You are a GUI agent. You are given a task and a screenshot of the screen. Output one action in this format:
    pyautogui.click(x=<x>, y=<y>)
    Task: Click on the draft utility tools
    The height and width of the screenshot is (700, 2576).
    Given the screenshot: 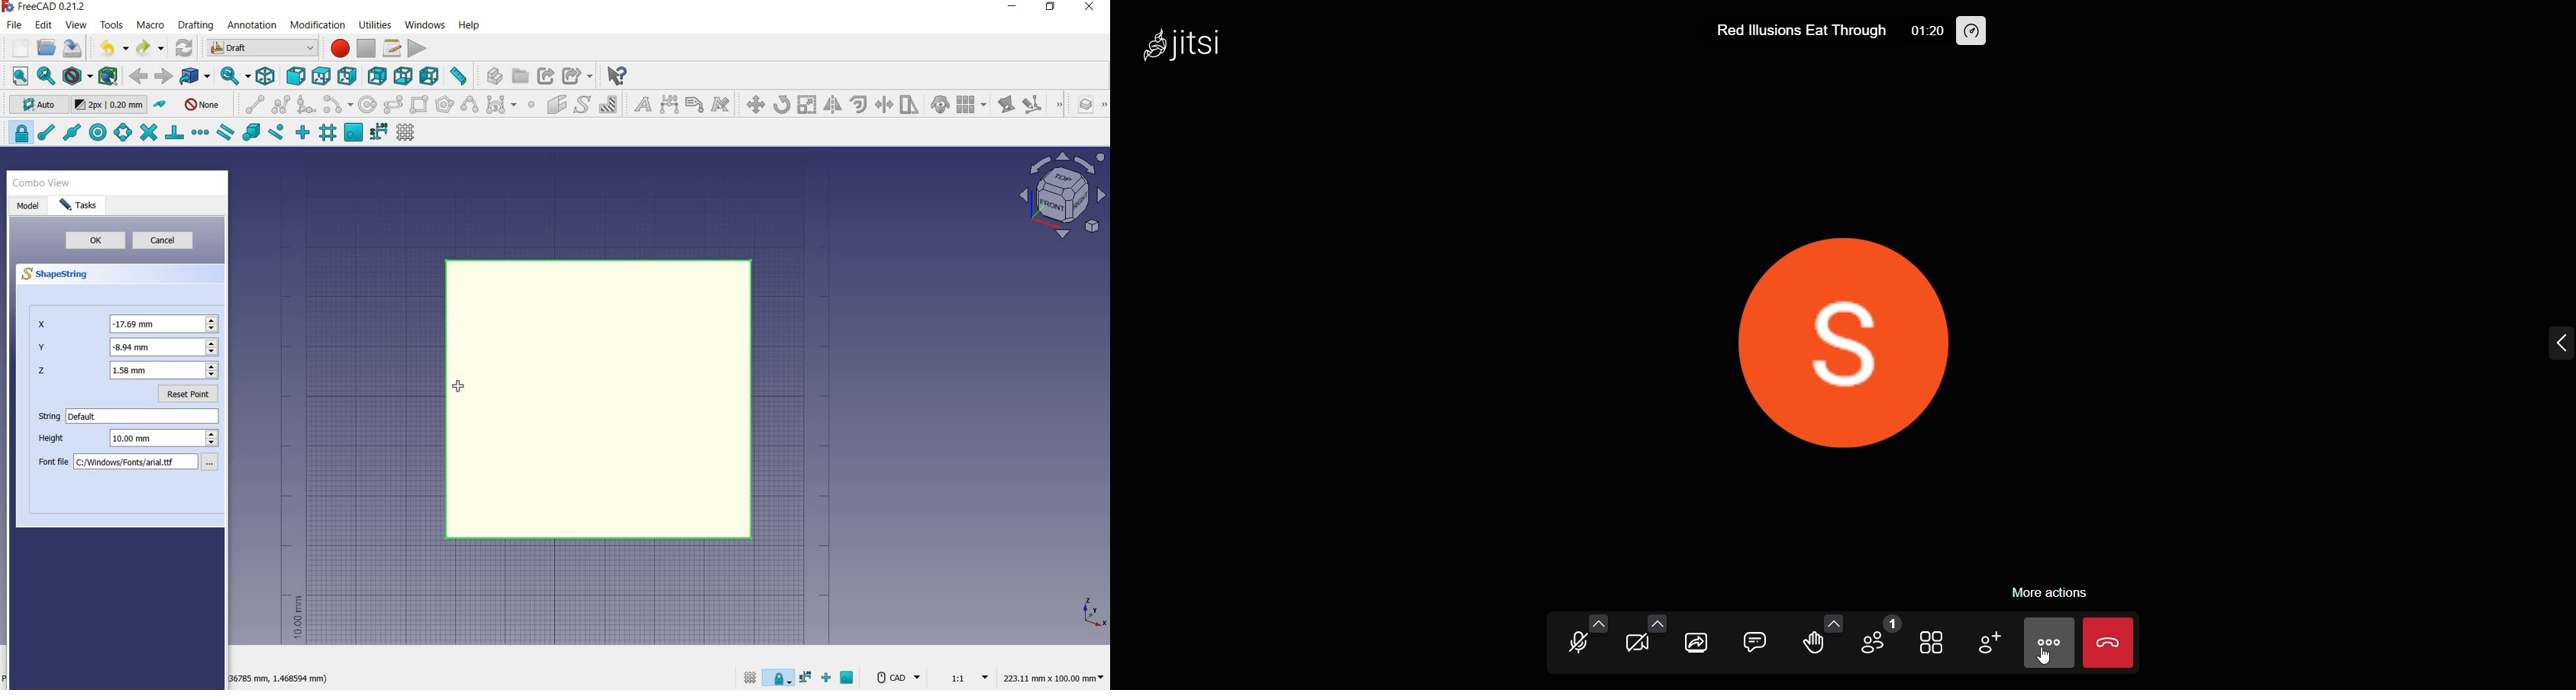 What is the action you would take?
    pyautogui.click(x=1103, y=106)
    